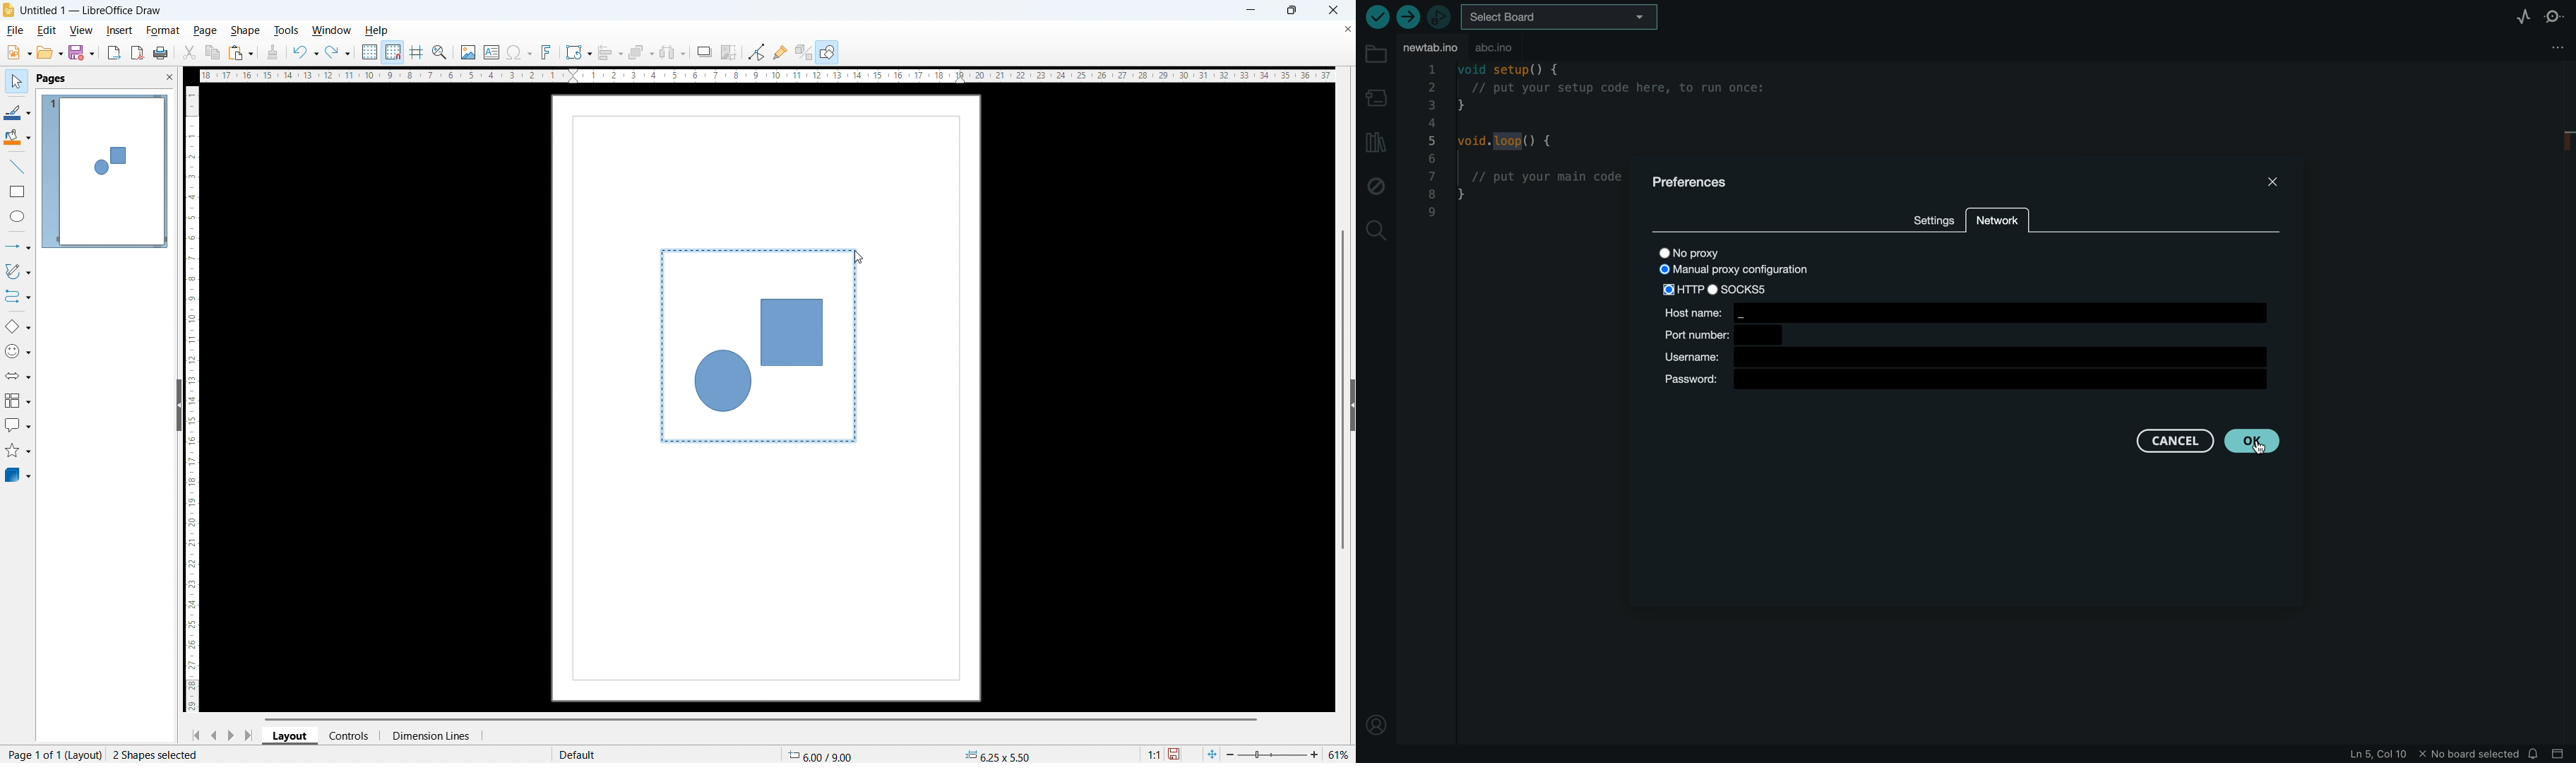 Image resolution: width=2576 pixels, height=784 pixels. What do you see at coordinates (1275, 755) in the screenshot?
I see `zoom slider` at bounding box center [1275, 755].